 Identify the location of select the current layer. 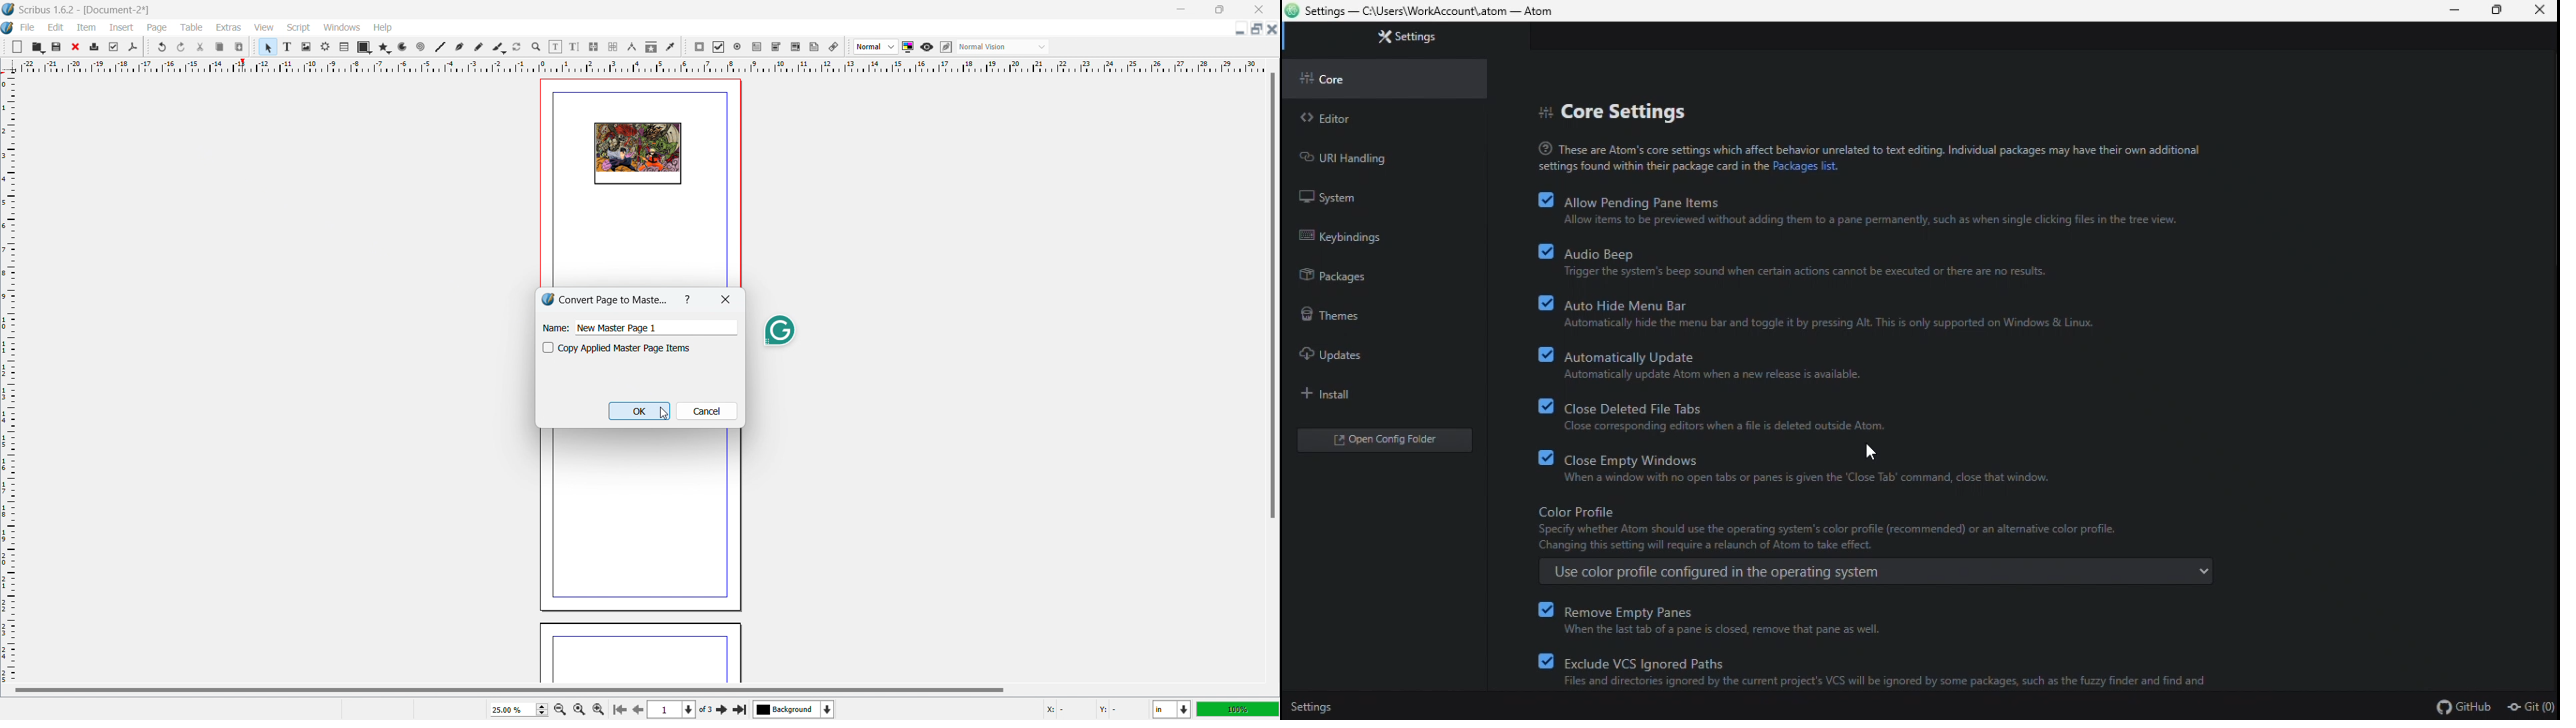
(794, 709).